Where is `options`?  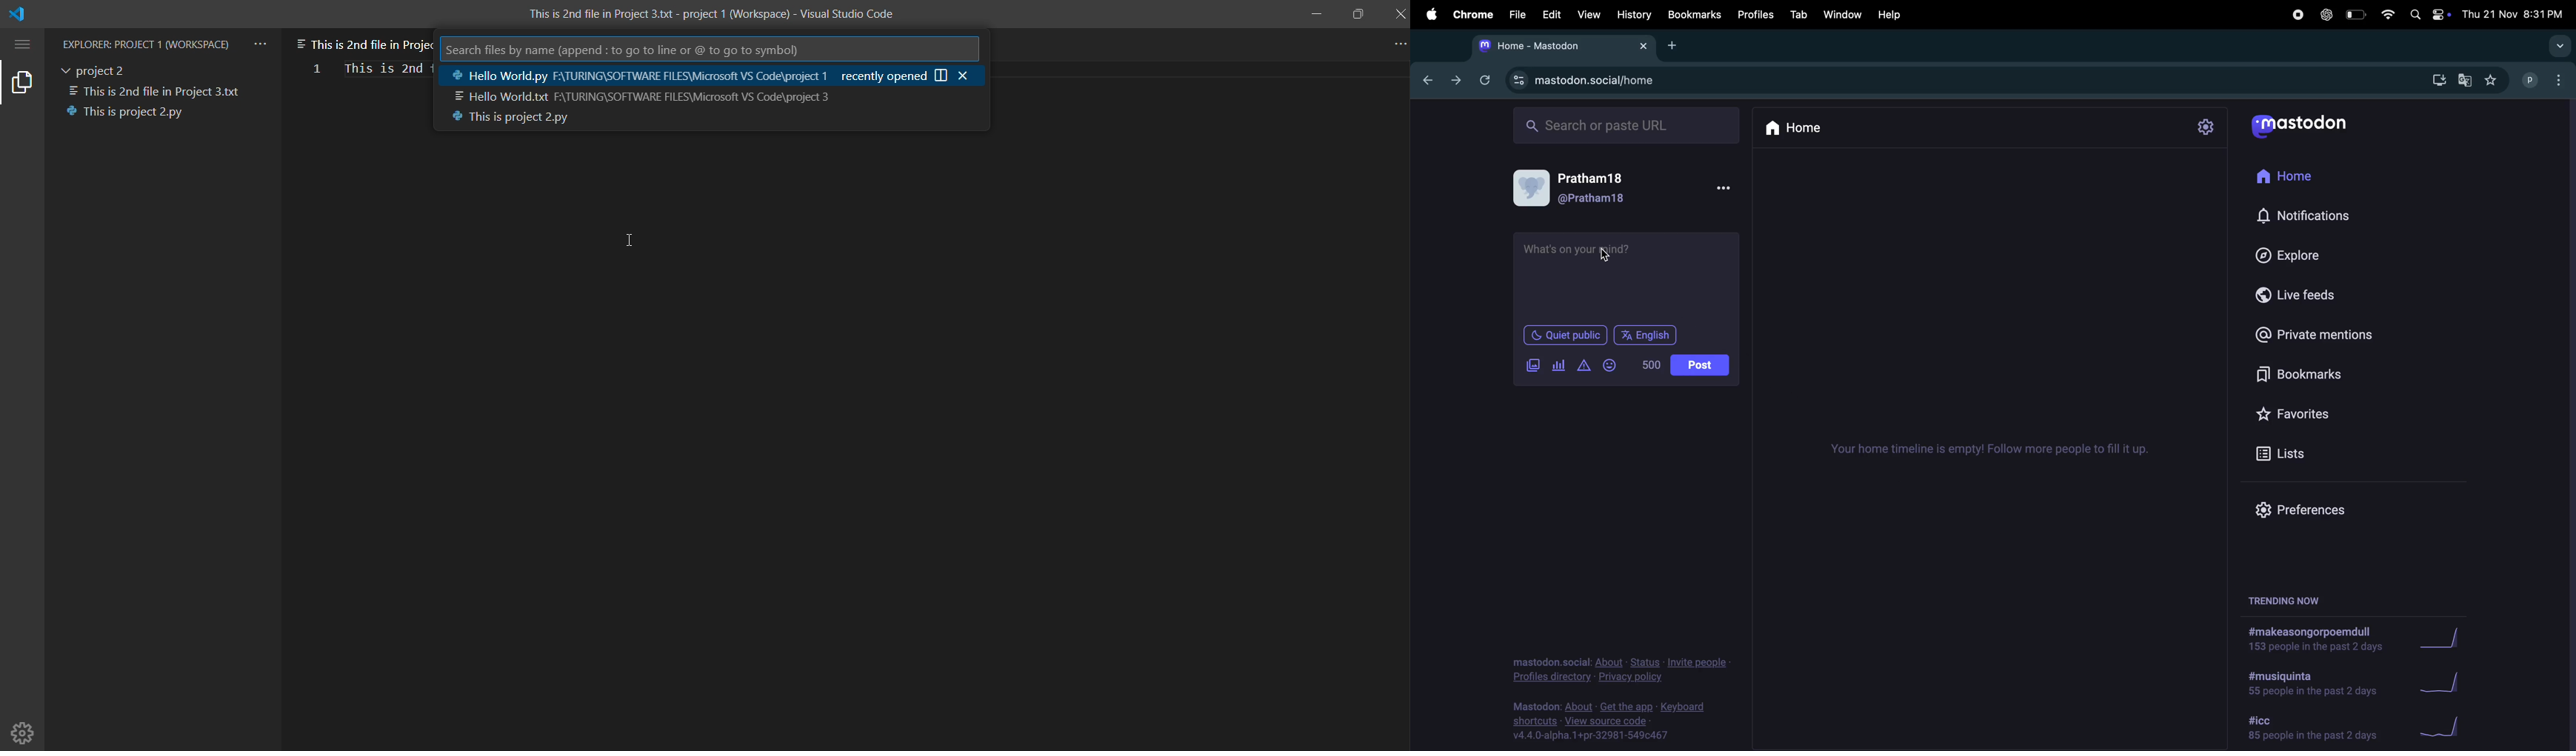
options is located at coordinates (2563, 81).